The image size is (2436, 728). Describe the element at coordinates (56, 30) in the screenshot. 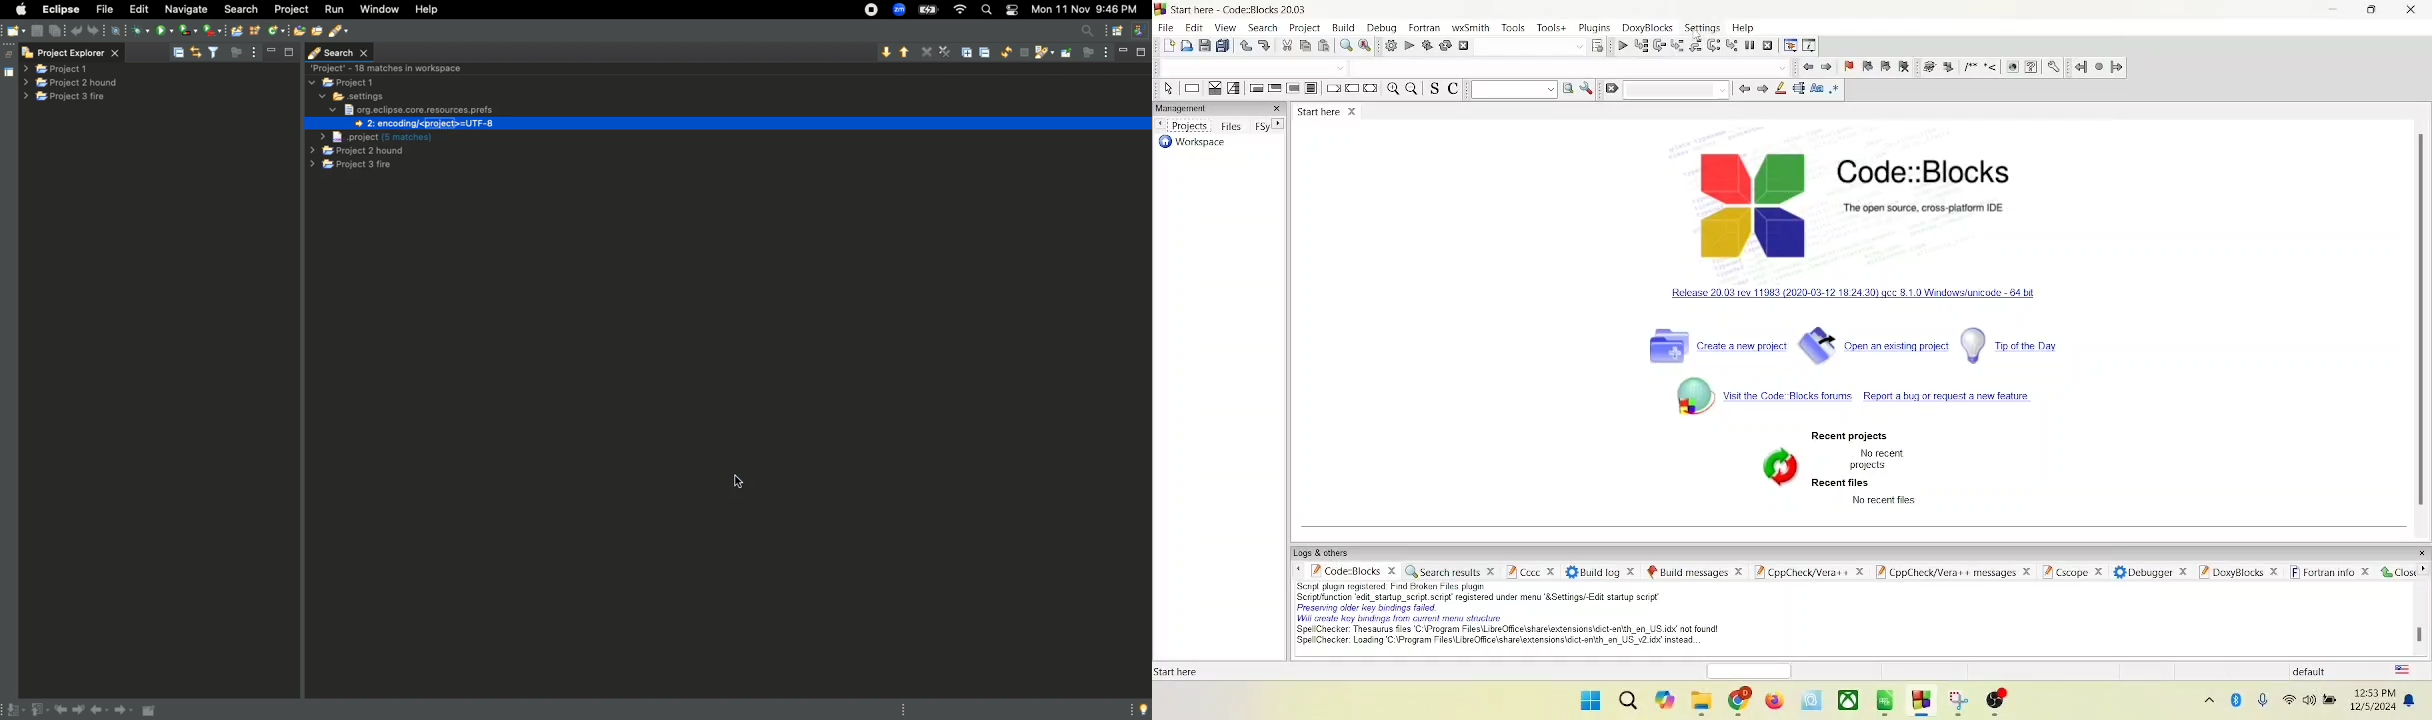

I see `save all` at that location.